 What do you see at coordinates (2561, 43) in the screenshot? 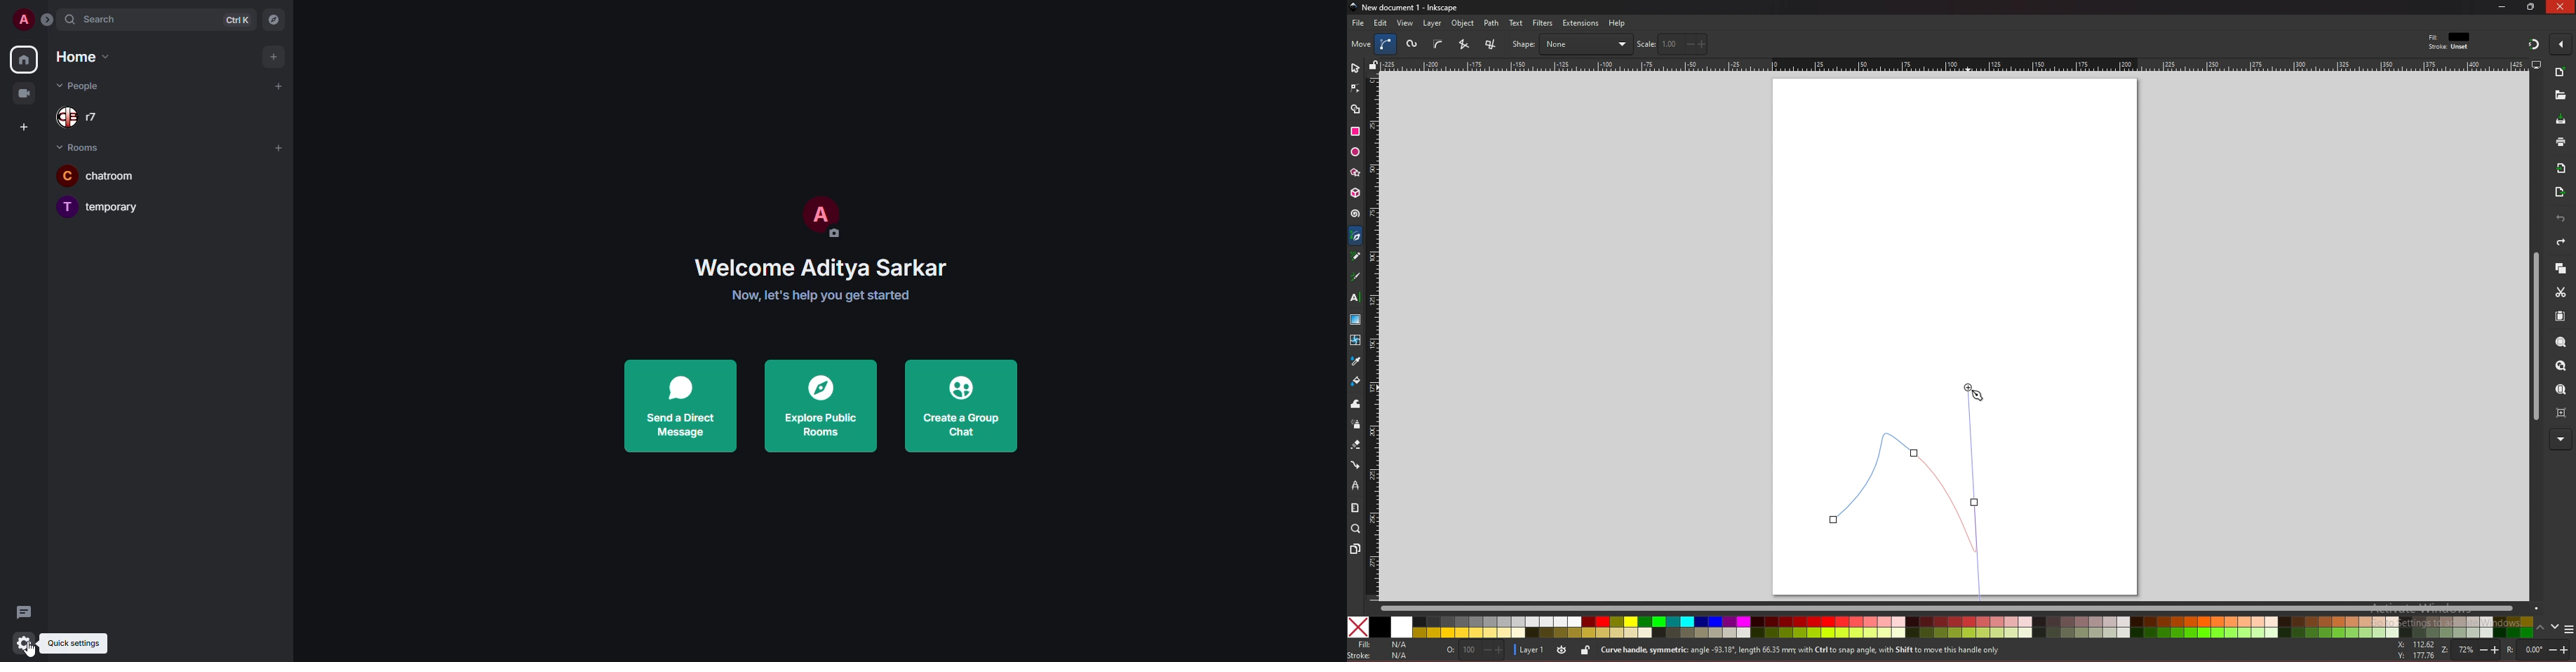
I see `enable snapping` at bounding box center [2561, 43].